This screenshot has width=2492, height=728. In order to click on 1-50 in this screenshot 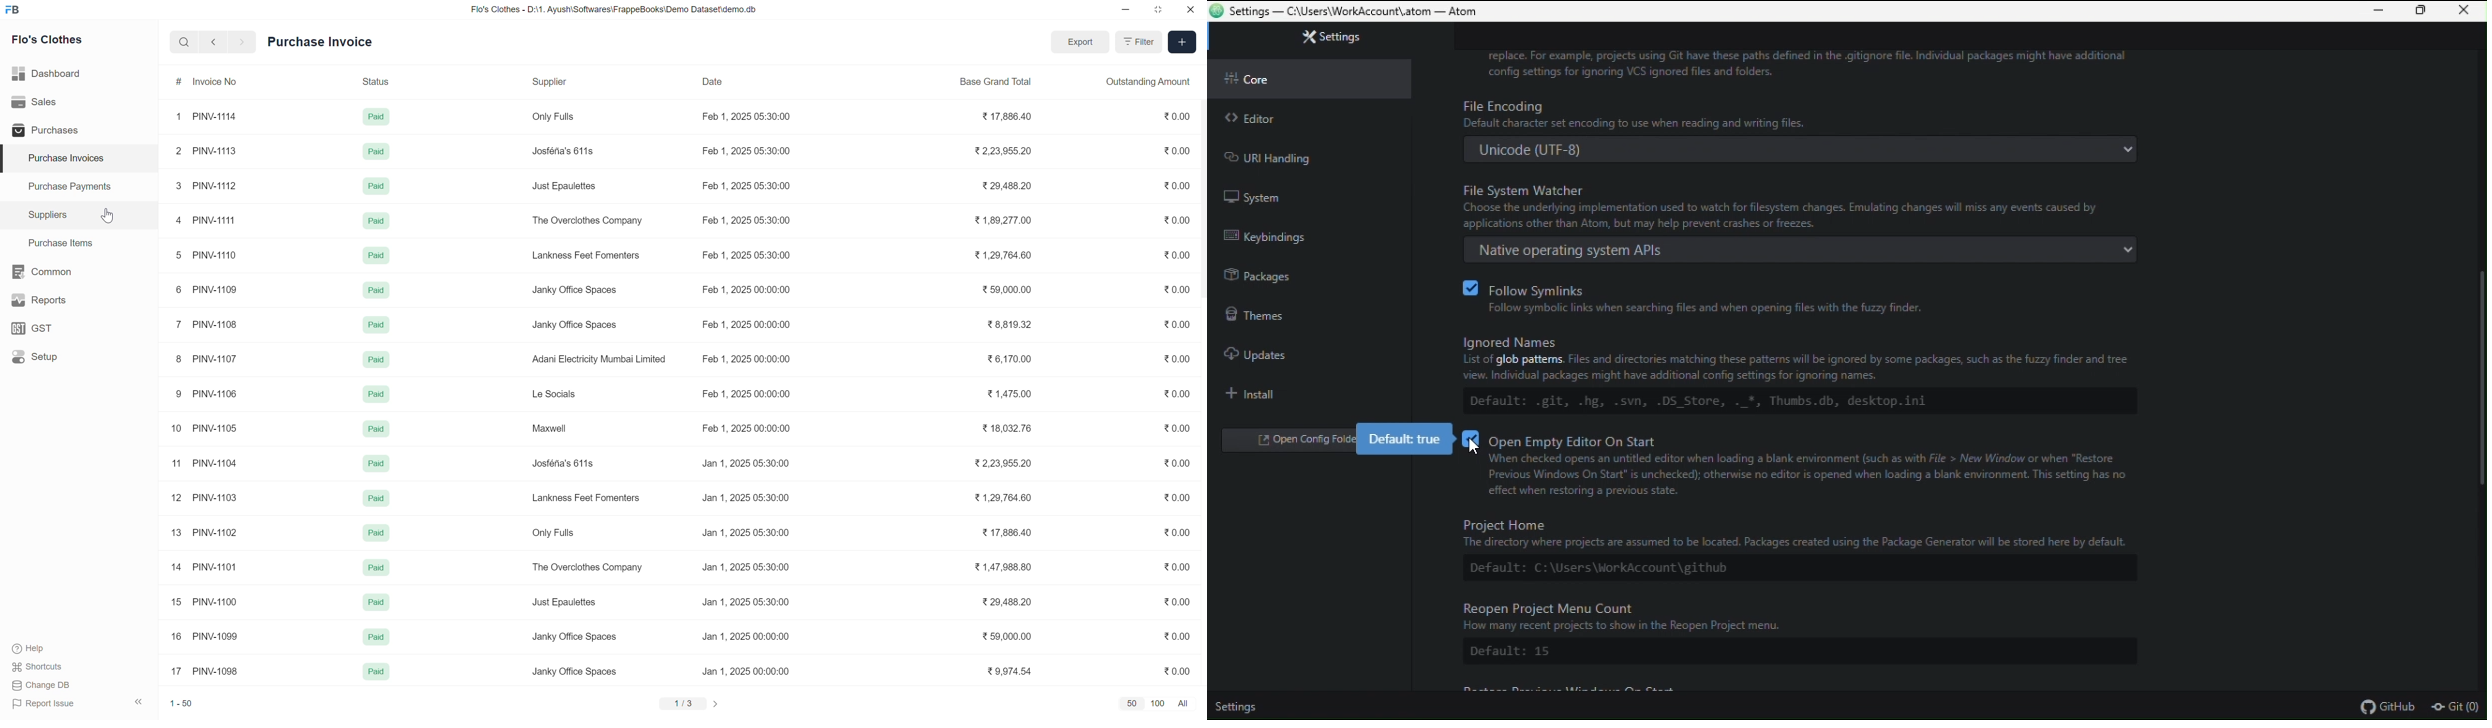, I will do `click(182, 703)`.